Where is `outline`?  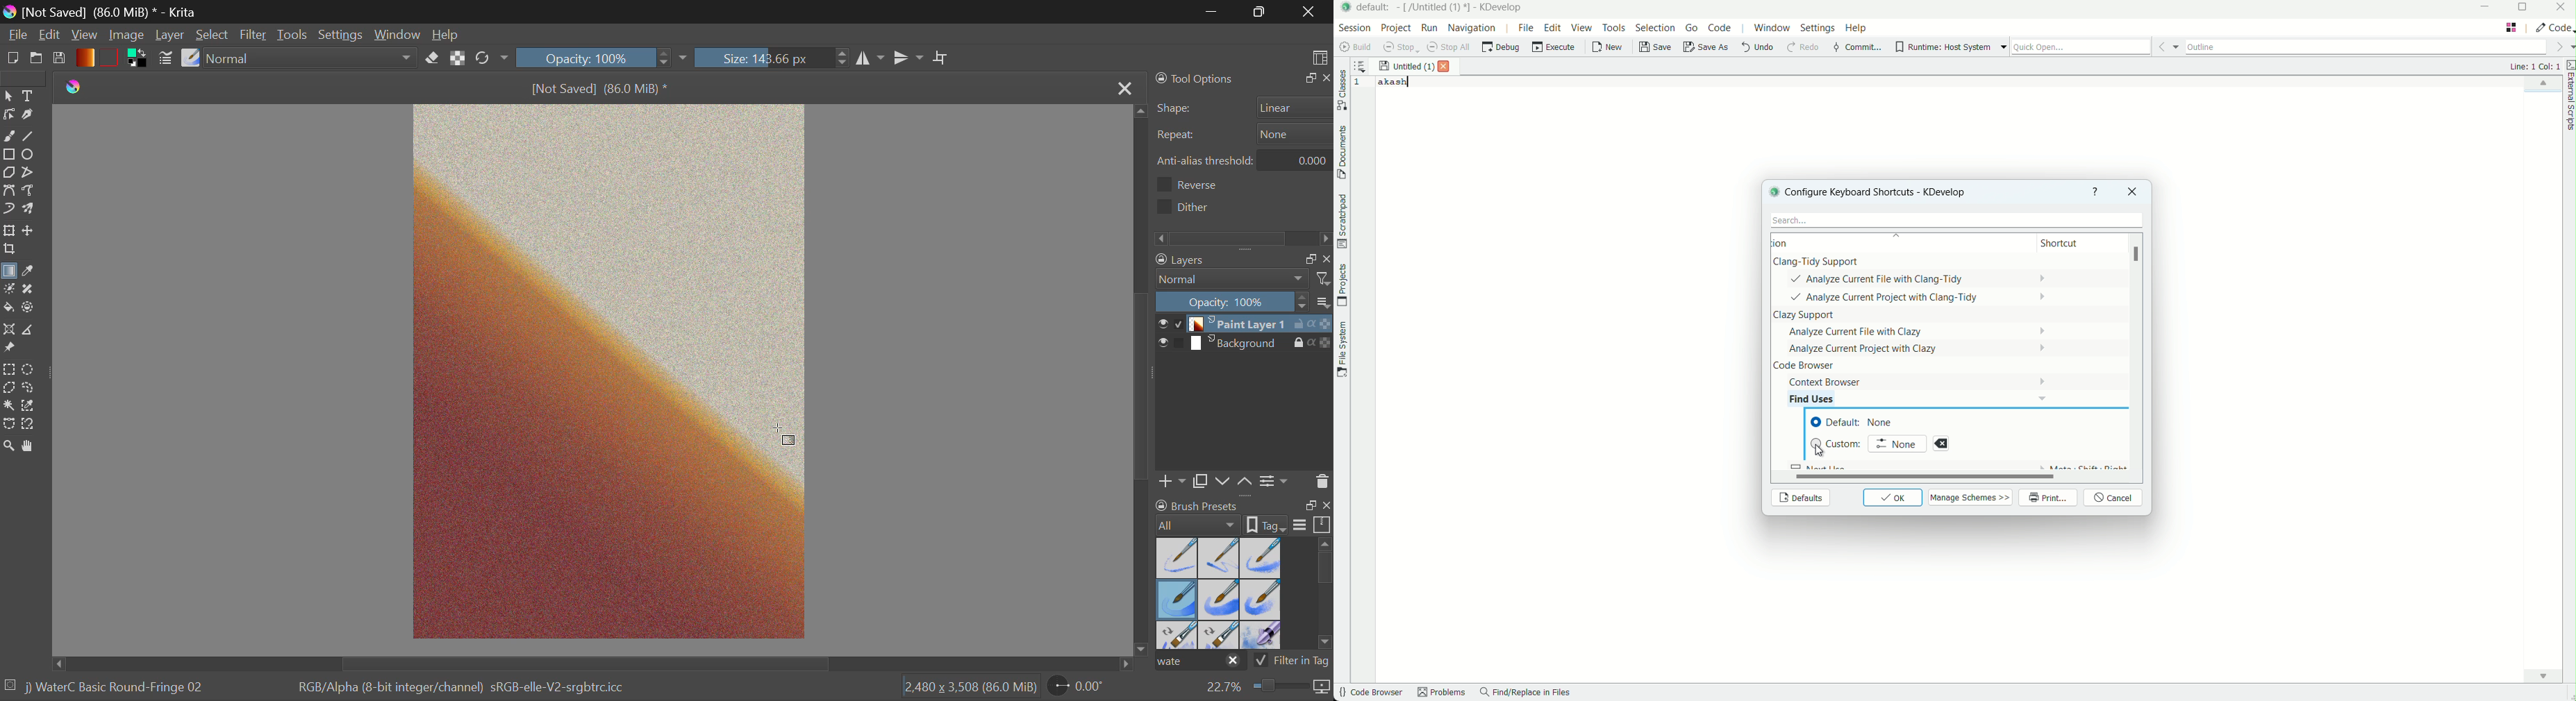 outline is located at coordinates (2366, 45).